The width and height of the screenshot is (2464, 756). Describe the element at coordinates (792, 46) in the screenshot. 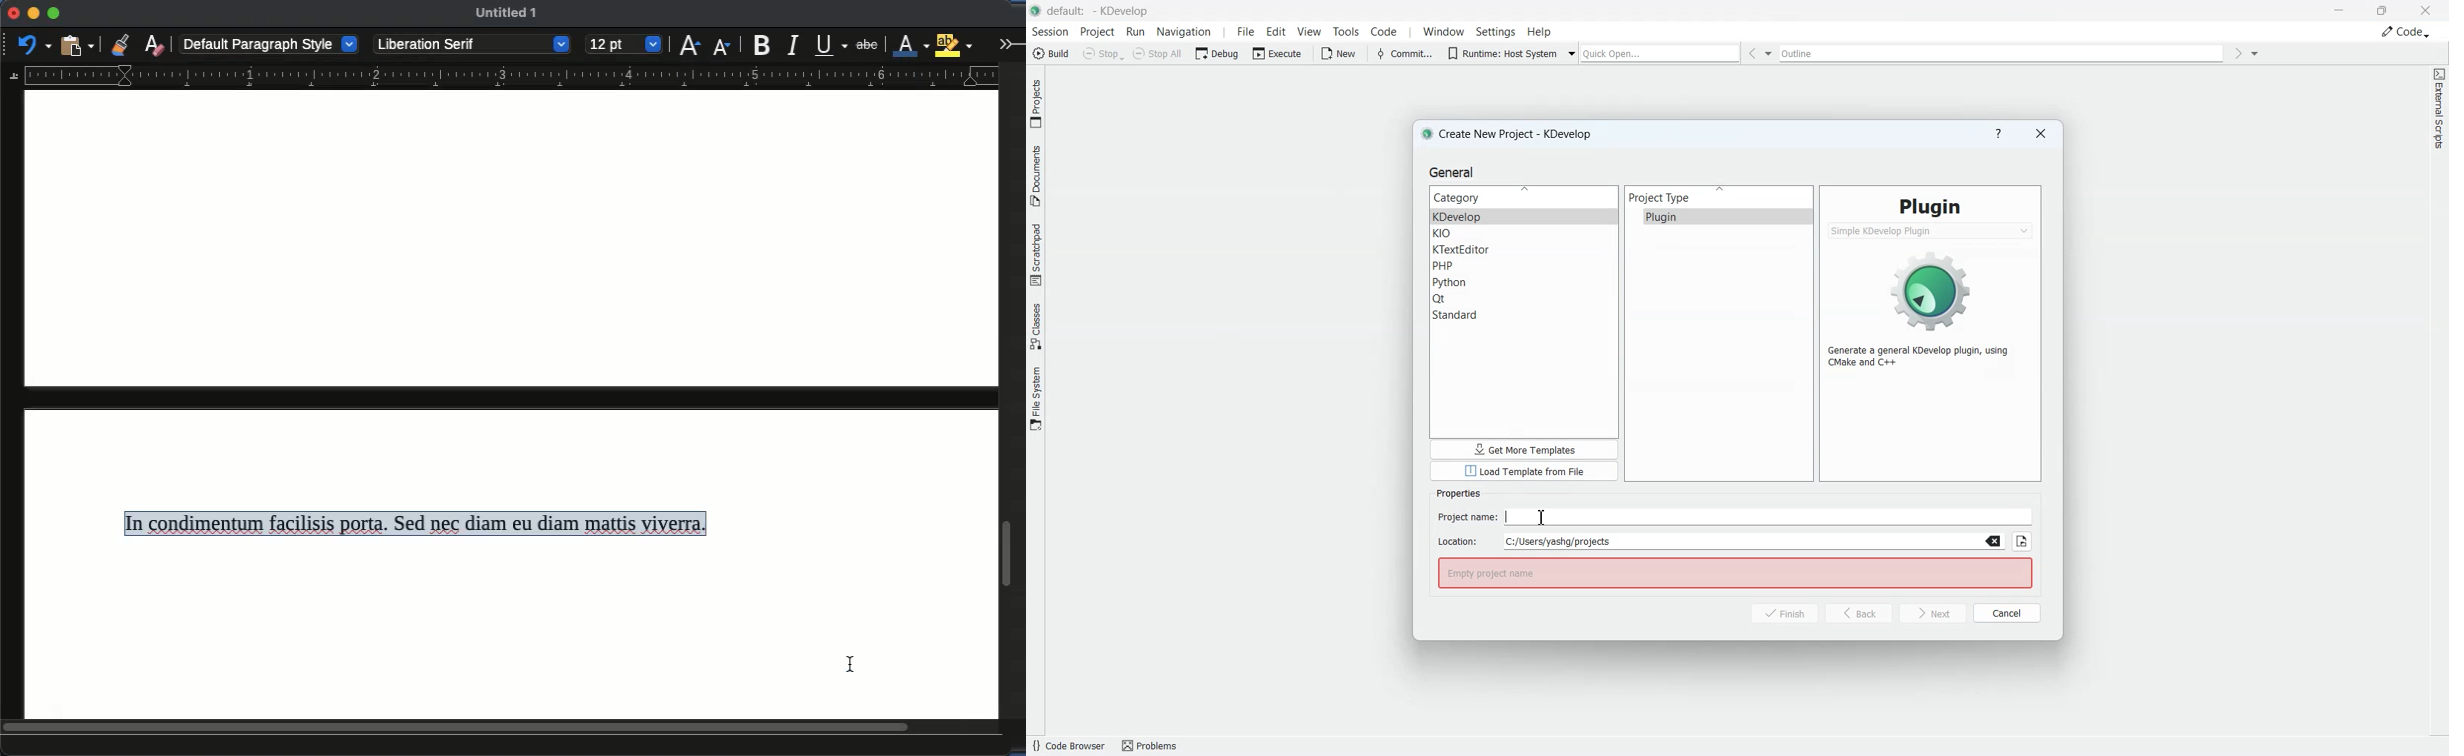

I see `italic` at that location.